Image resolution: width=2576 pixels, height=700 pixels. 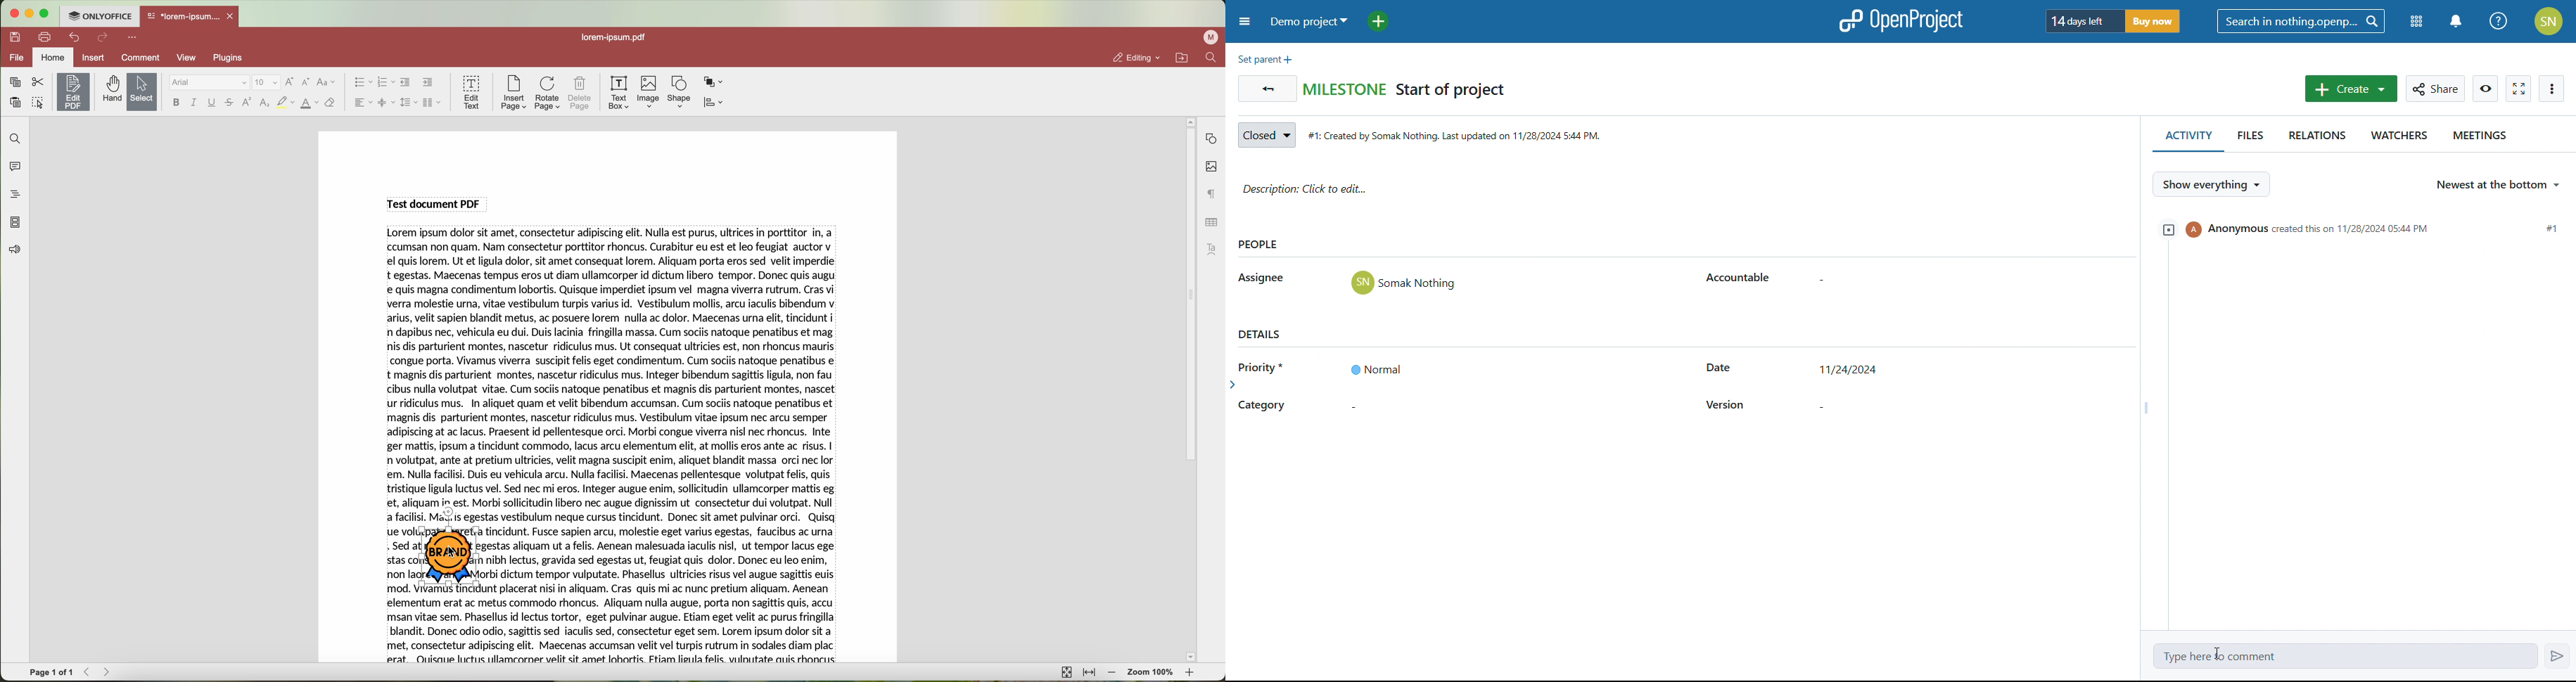 I want to click on Image, so click(x=649, y=93).